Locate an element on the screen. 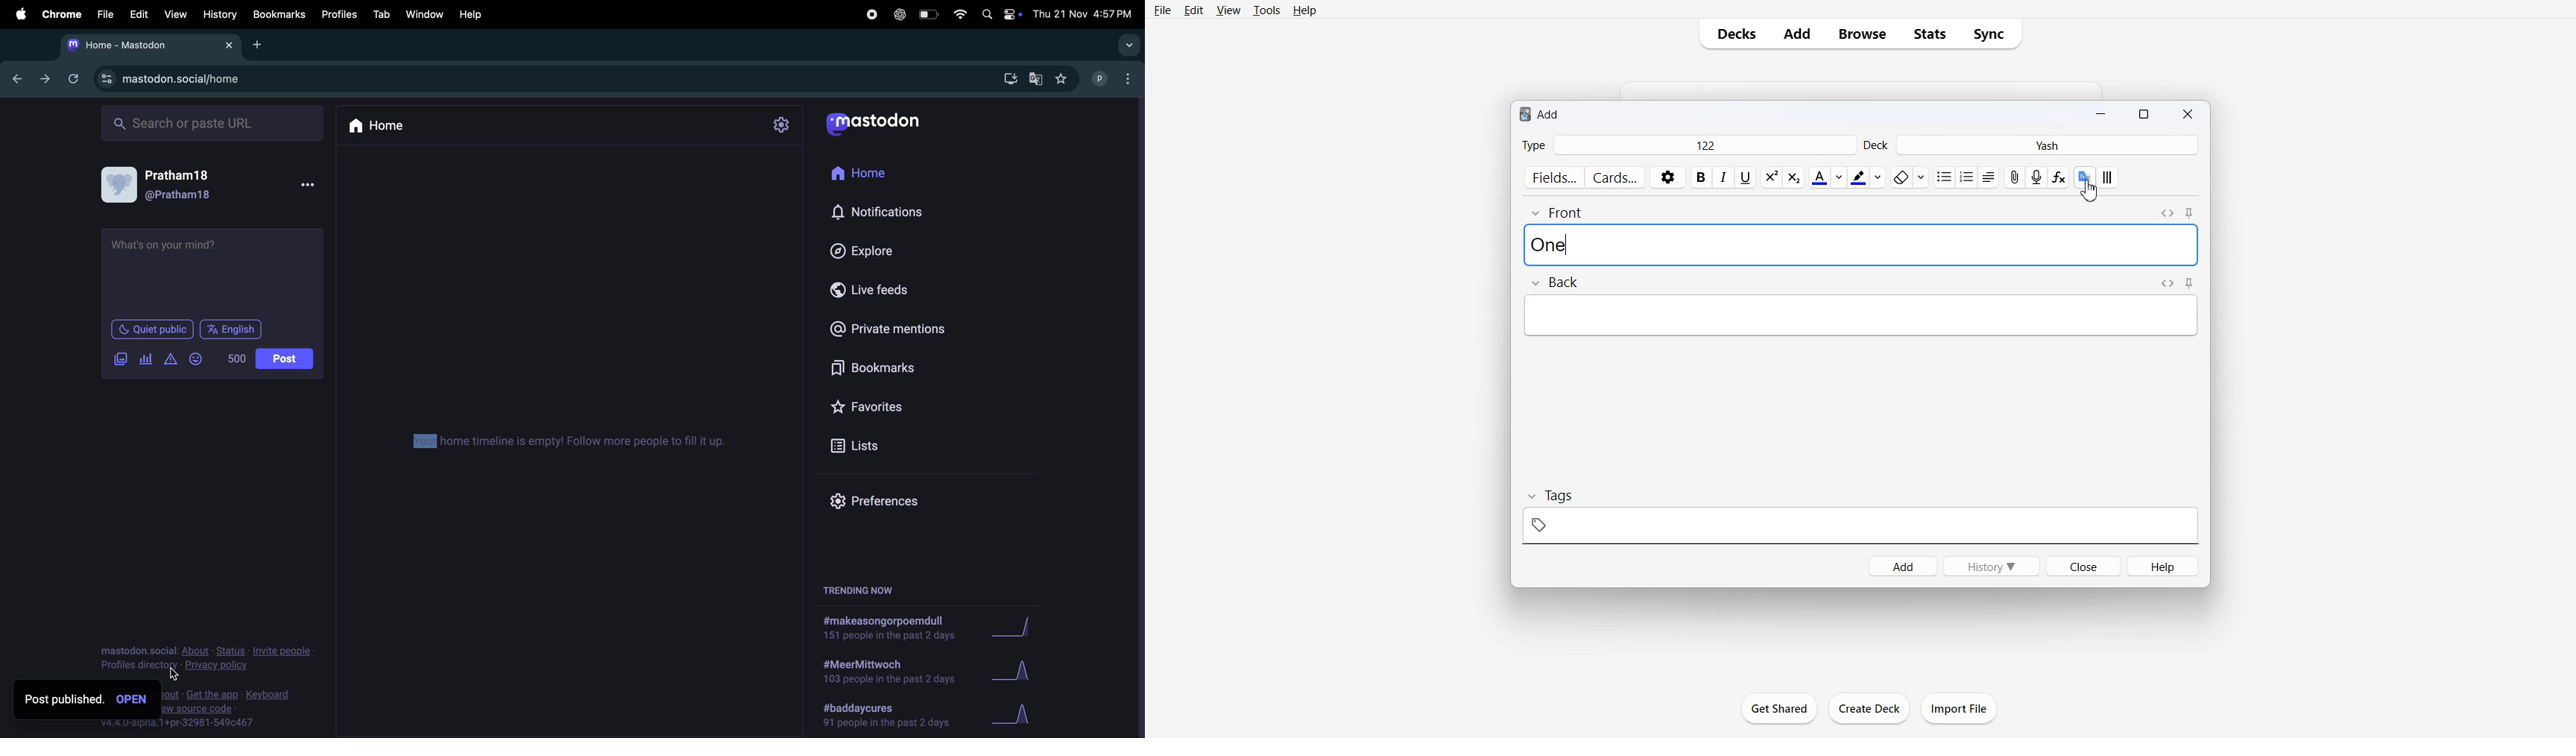  Toggle sticky is located at coordinates (2191, 214).